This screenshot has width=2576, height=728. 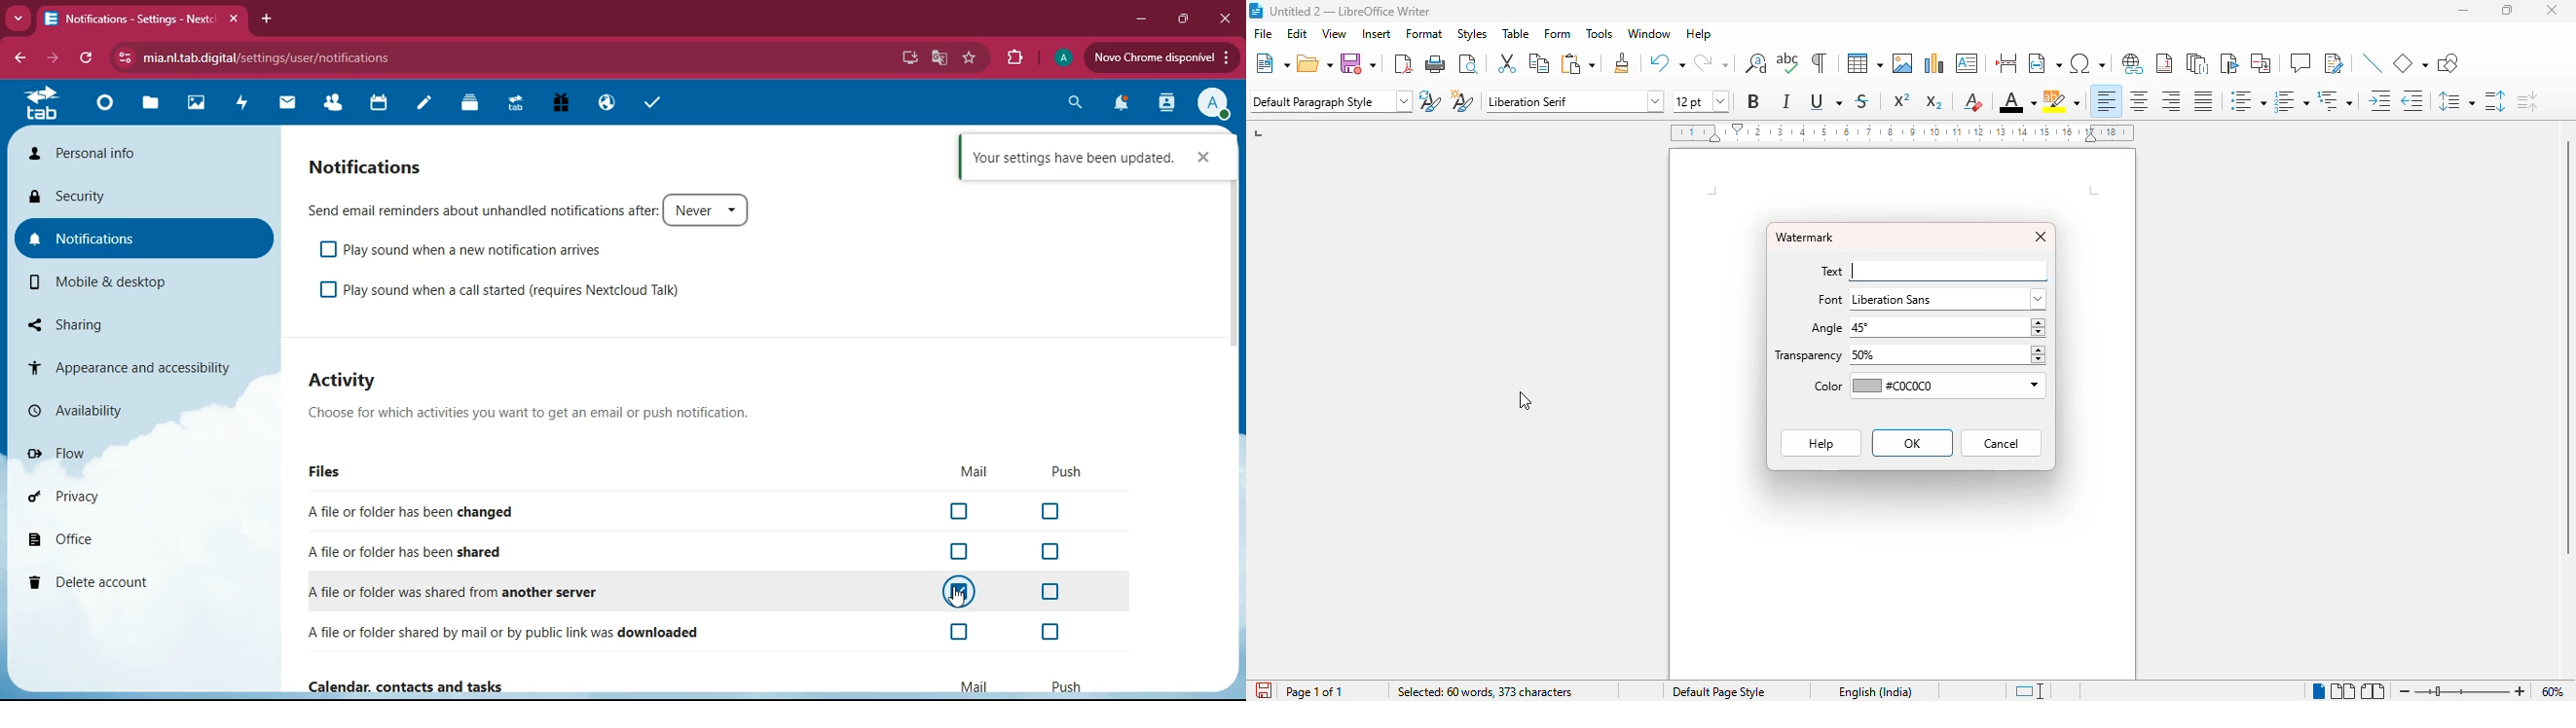 I want to click on watermark, so click(x=1805, y=238).